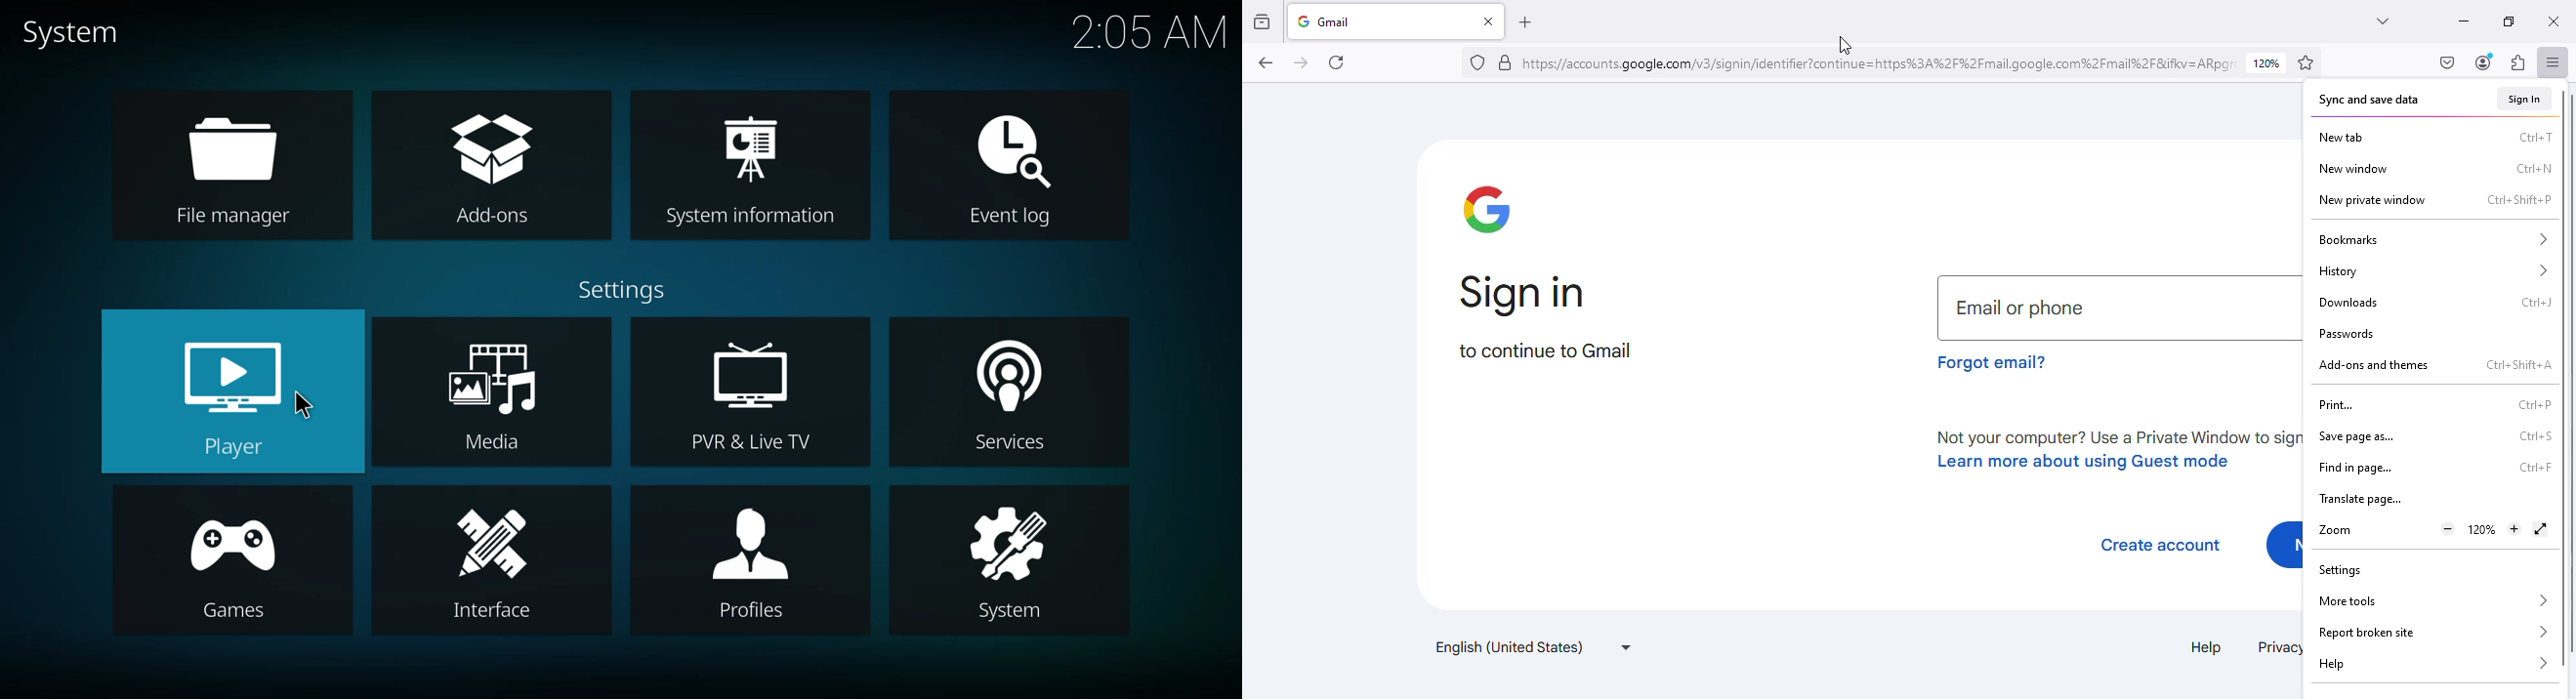  I want to click on email or phone, so click(2120, 308).